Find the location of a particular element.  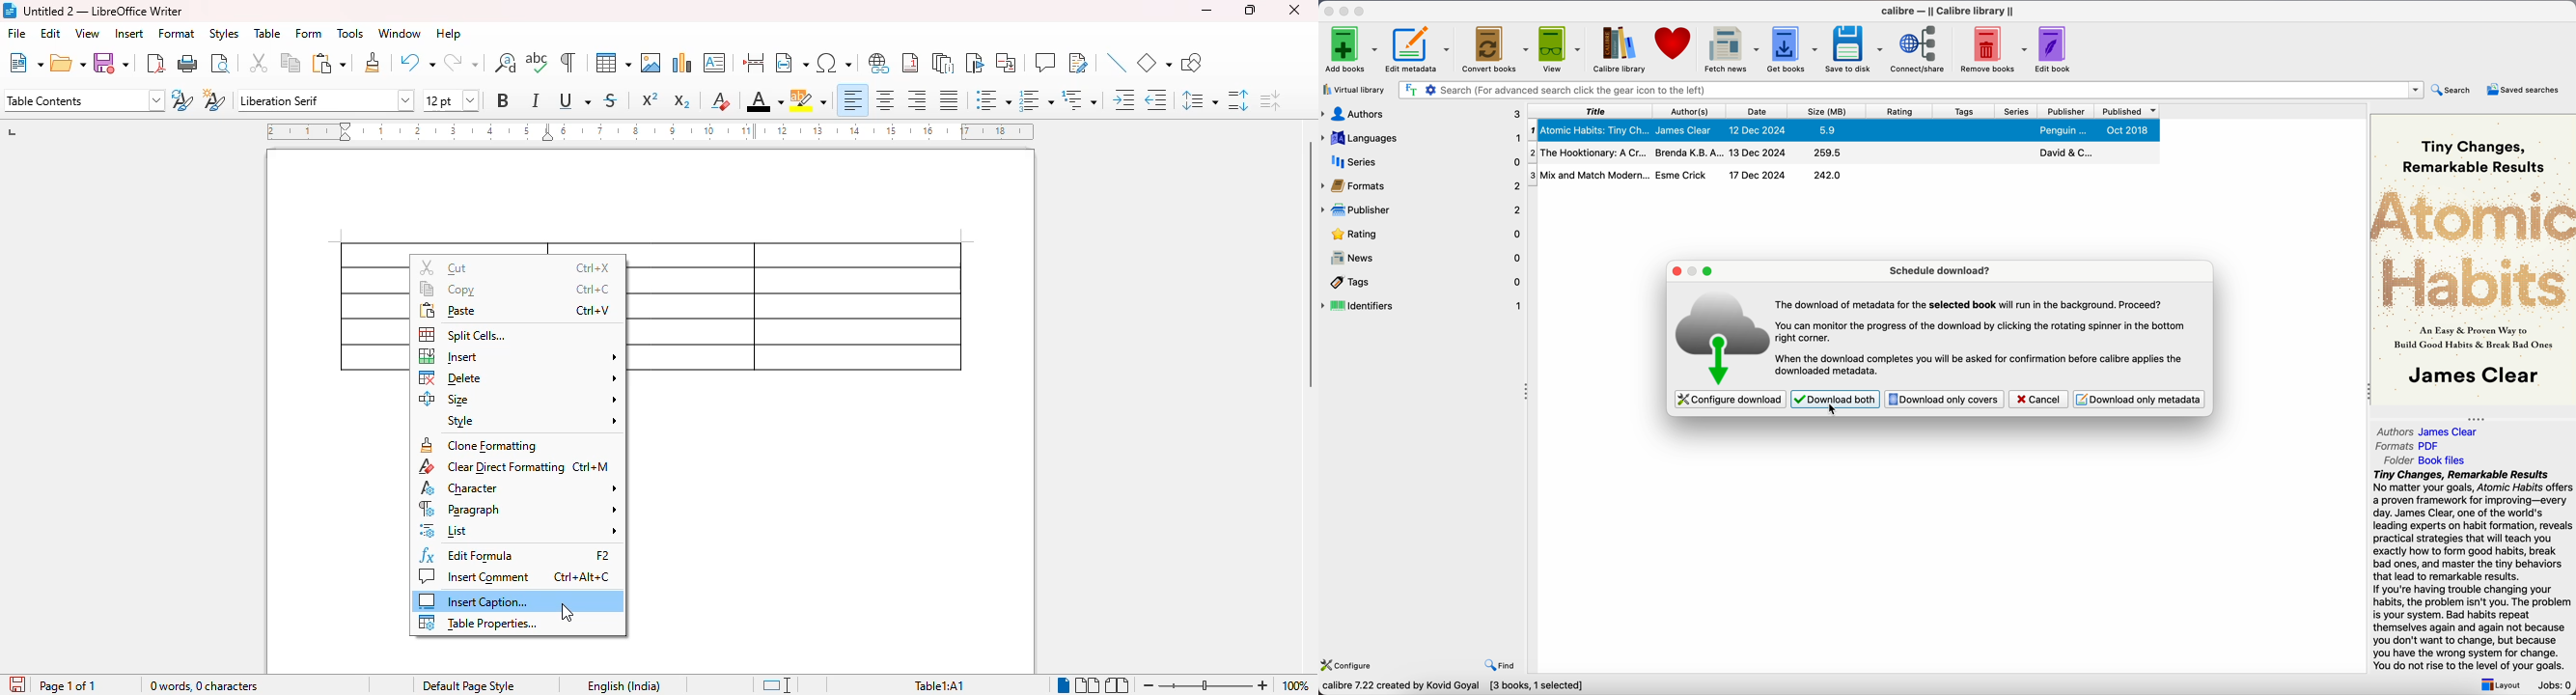

Mix and Match Modern... is located at coordinates (1587, 174).